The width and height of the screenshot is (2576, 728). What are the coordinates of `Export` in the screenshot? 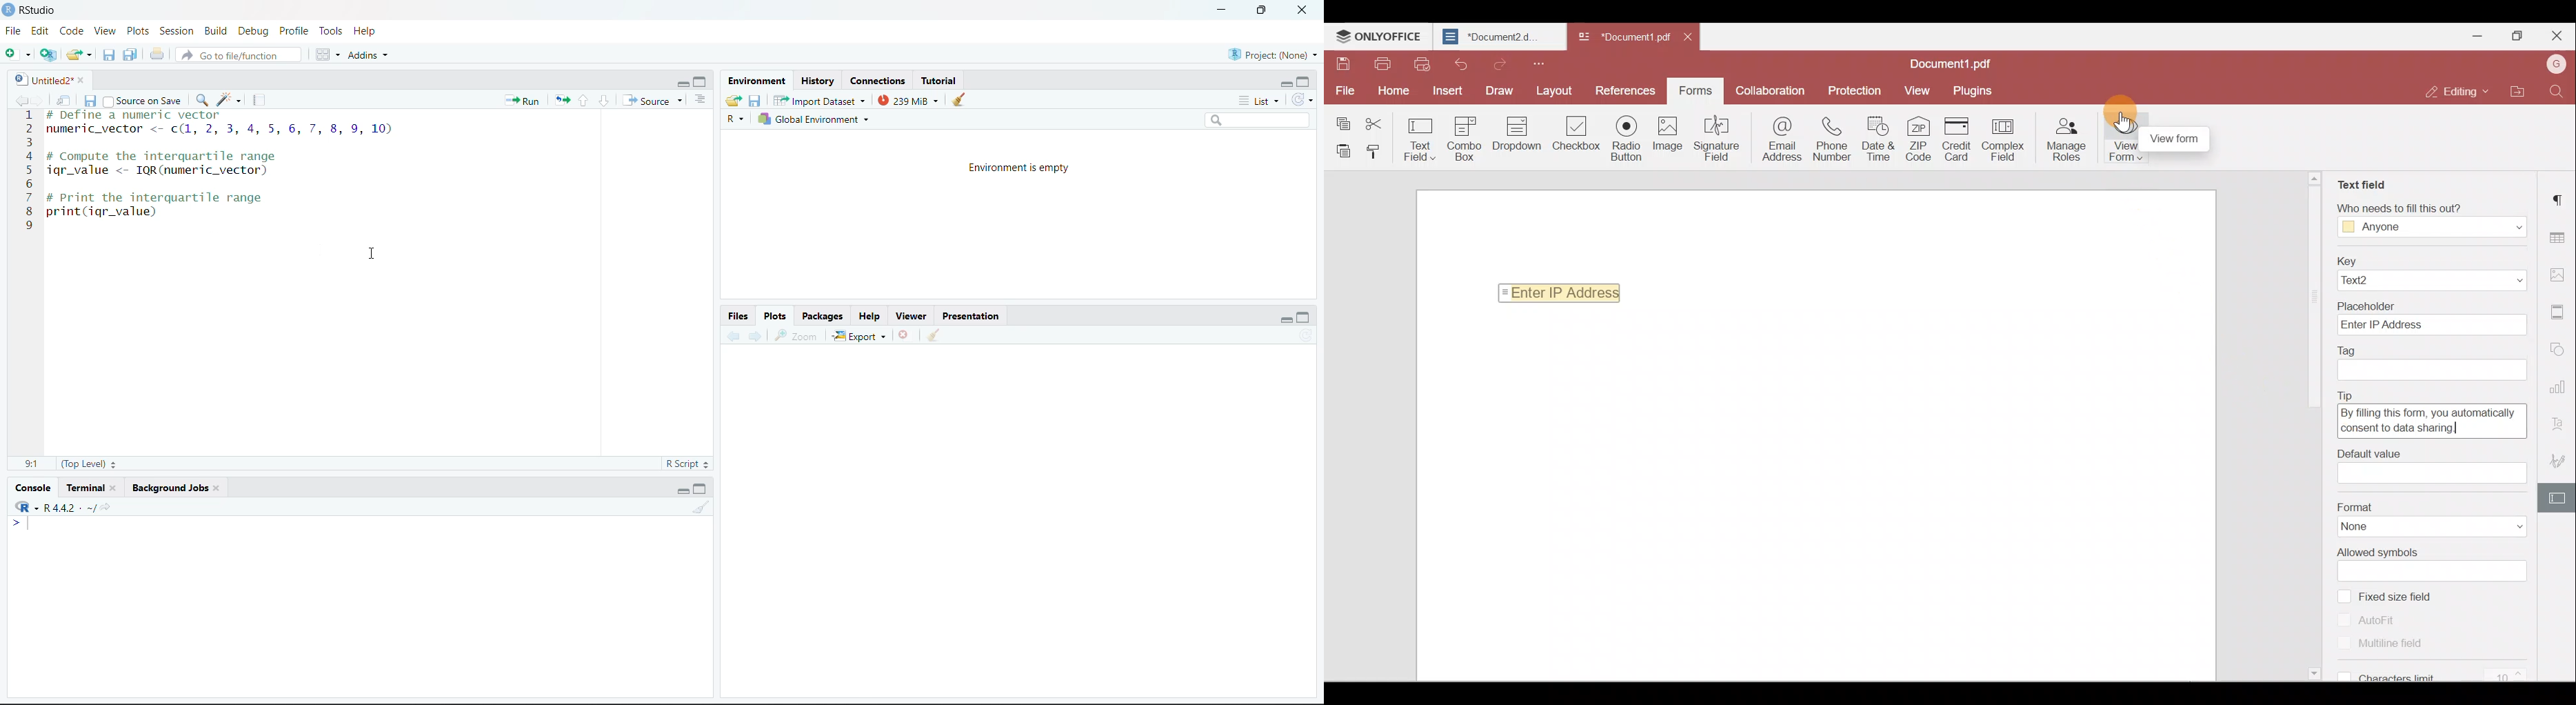 It's located at (861, 336).